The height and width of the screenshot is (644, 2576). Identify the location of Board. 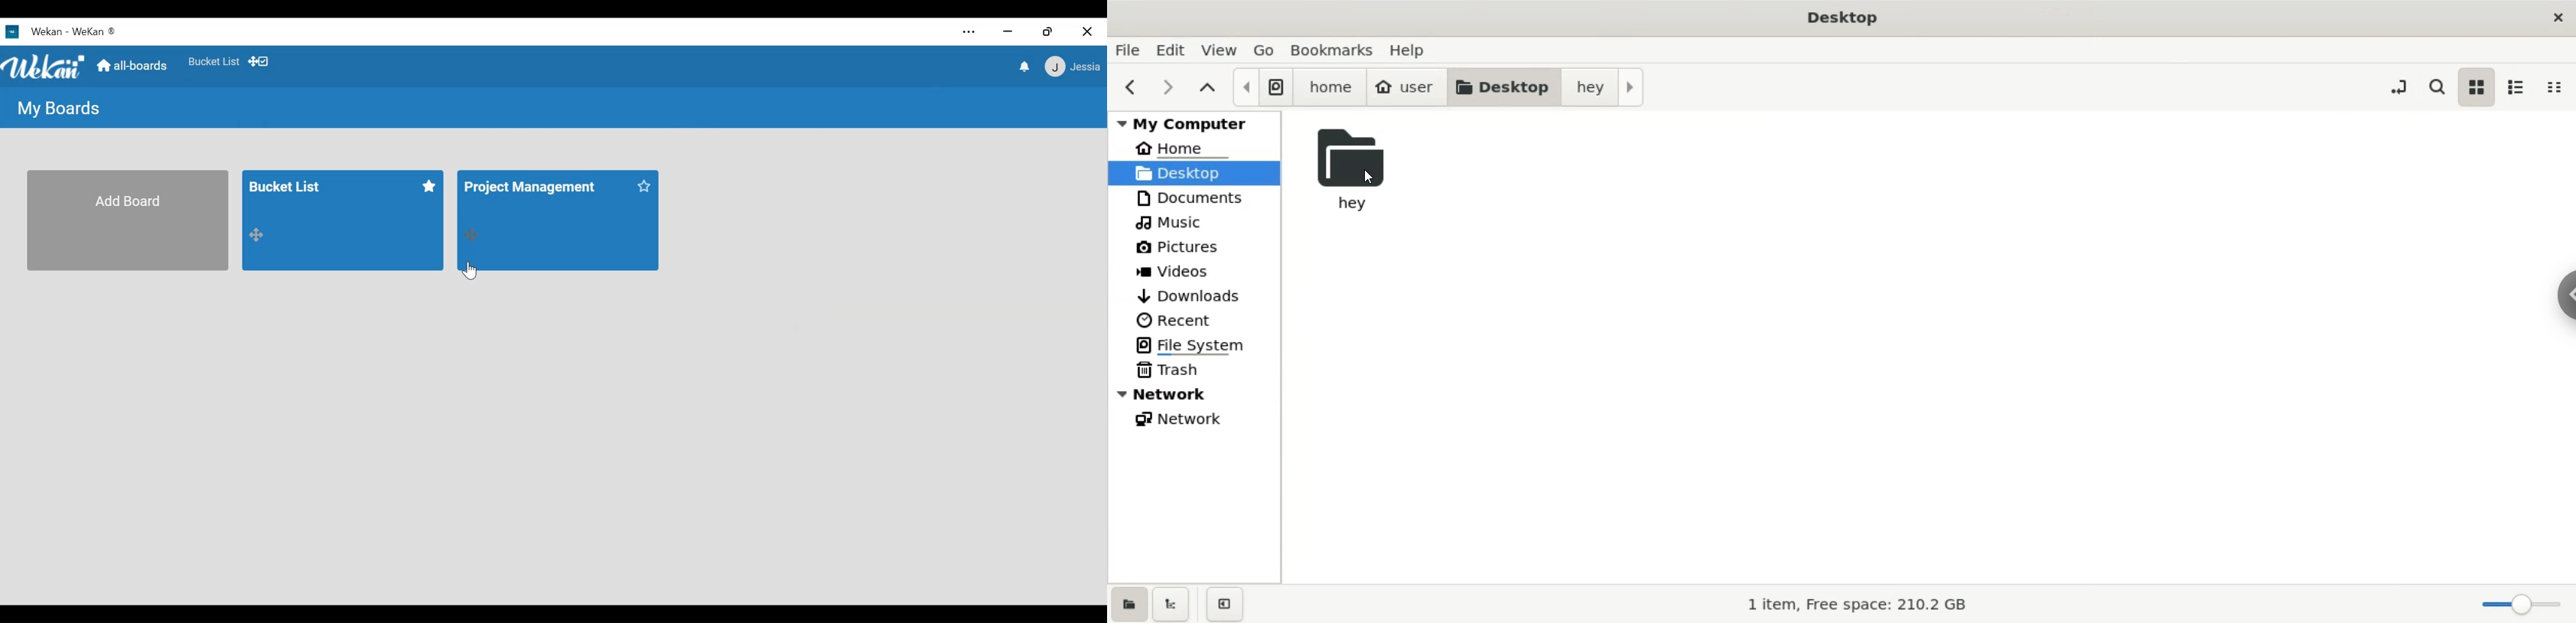
(558, 221).